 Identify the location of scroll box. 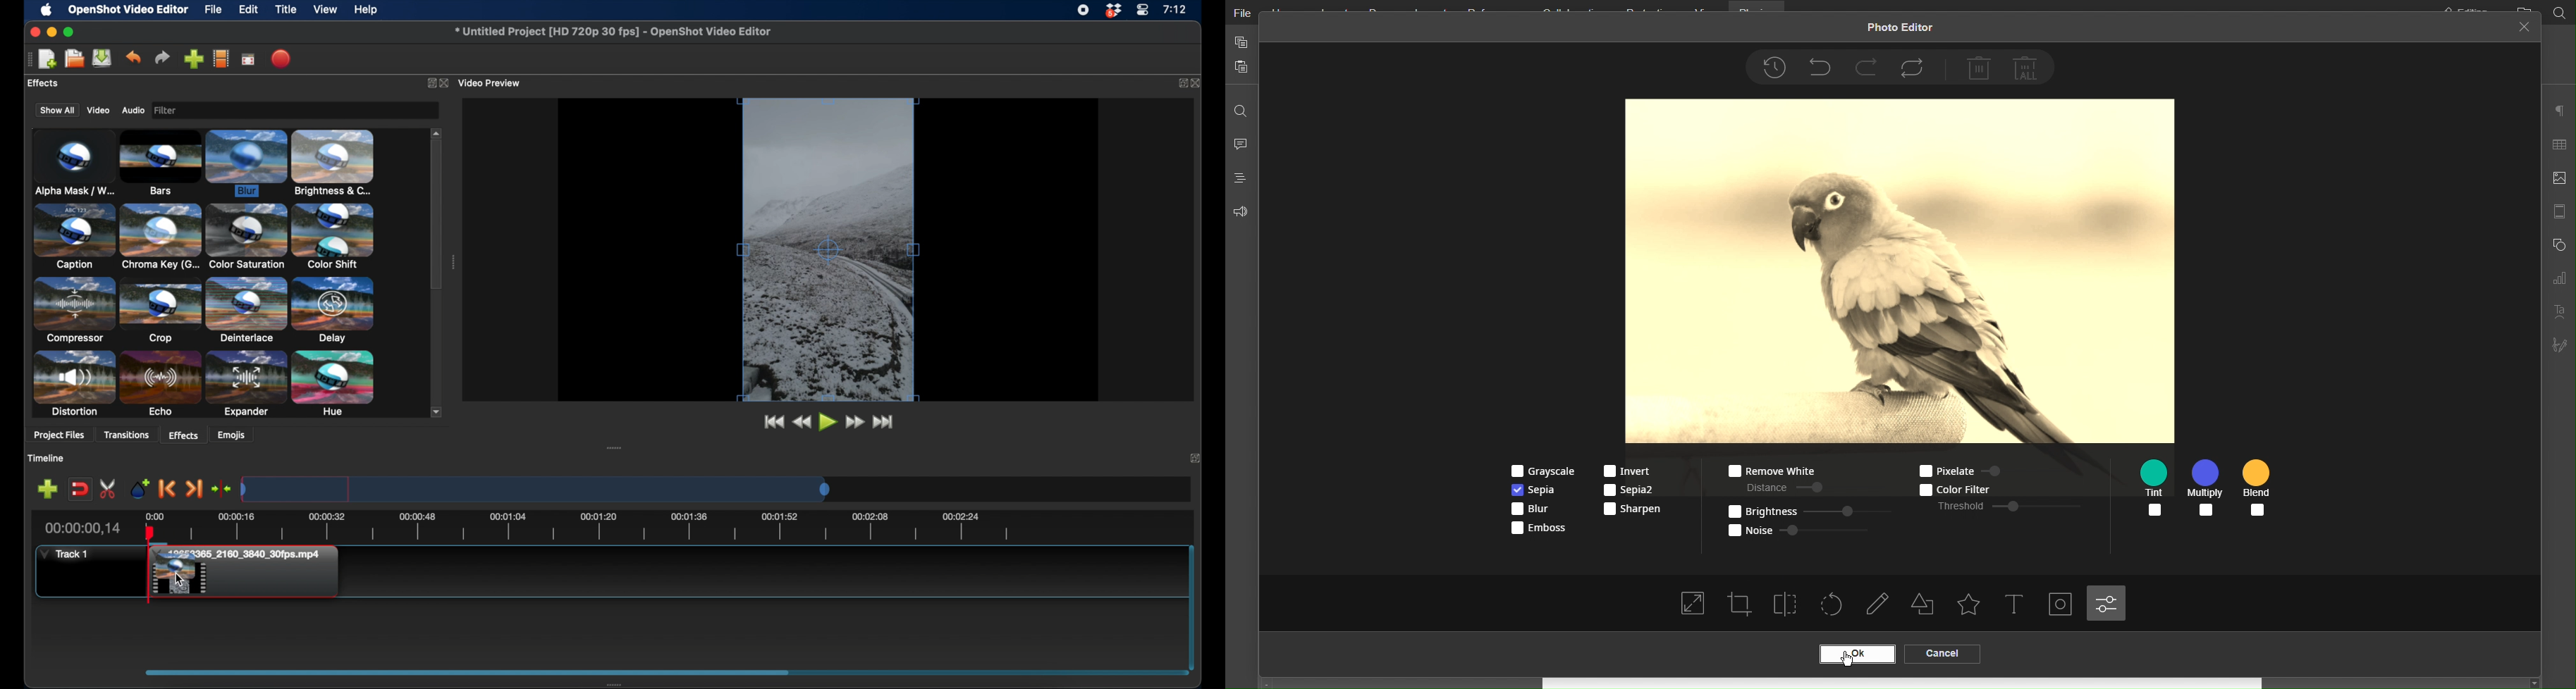
(437, 217).